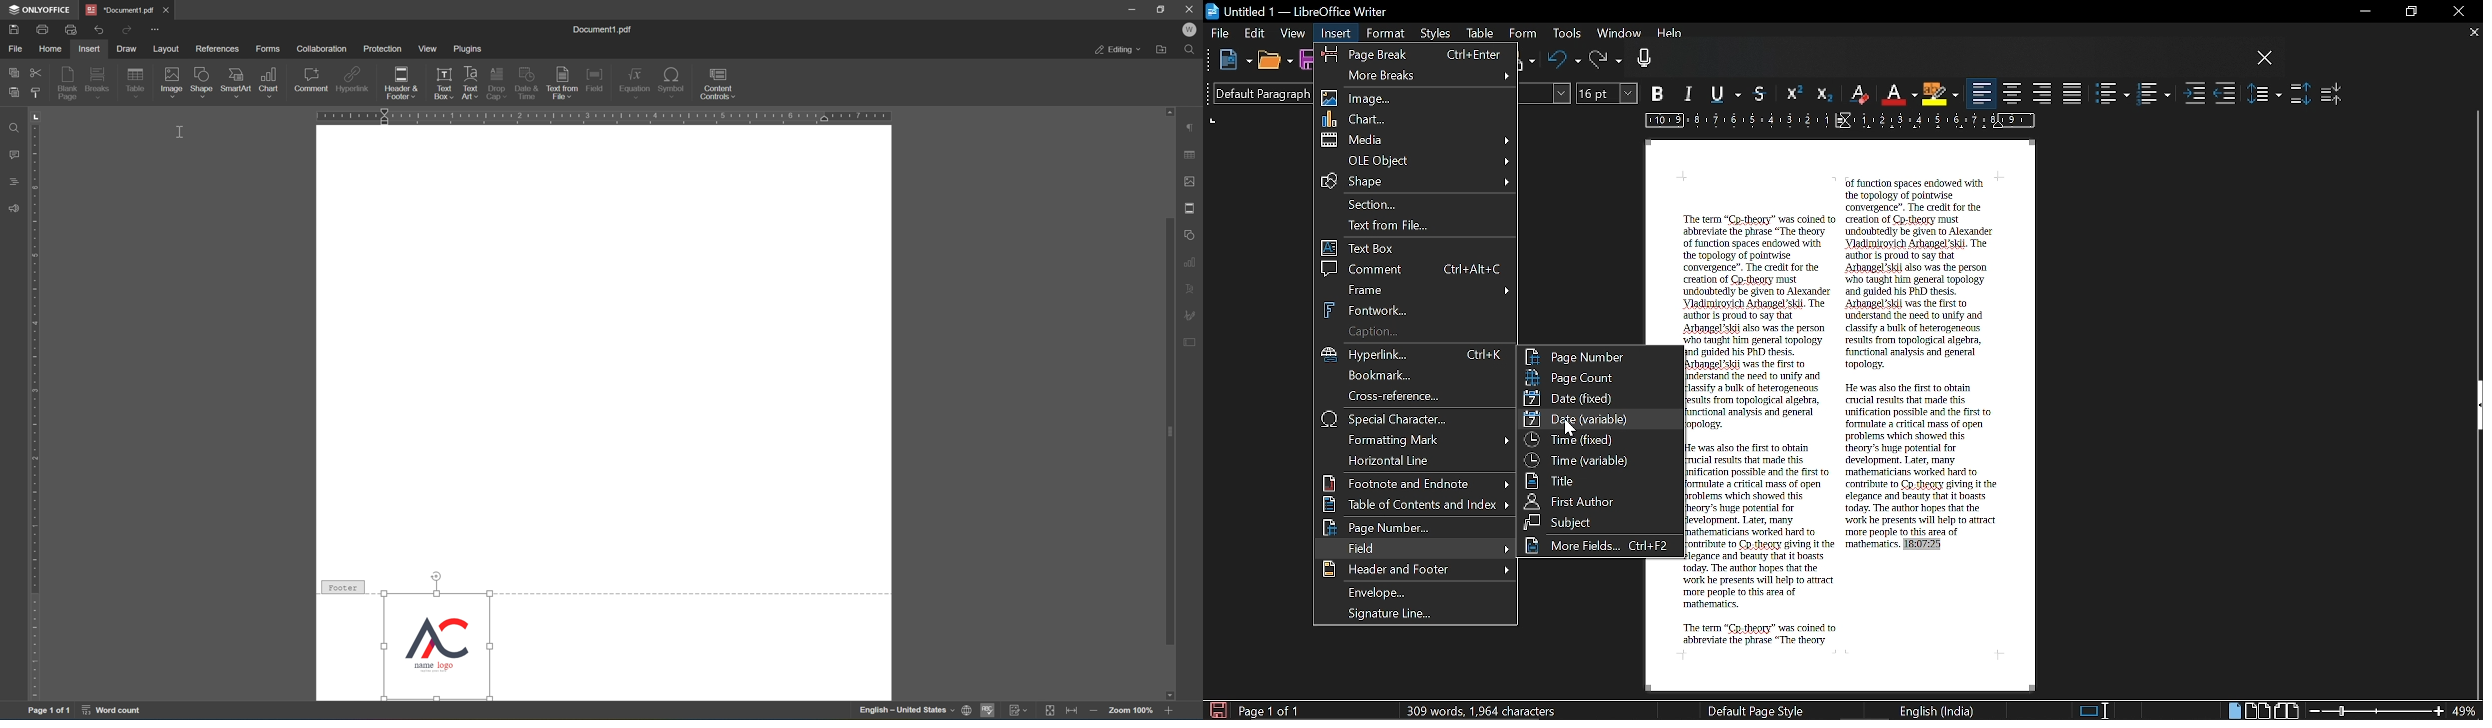 The image size is (2492, 728). I want to click on Date, so click(1597, 397).